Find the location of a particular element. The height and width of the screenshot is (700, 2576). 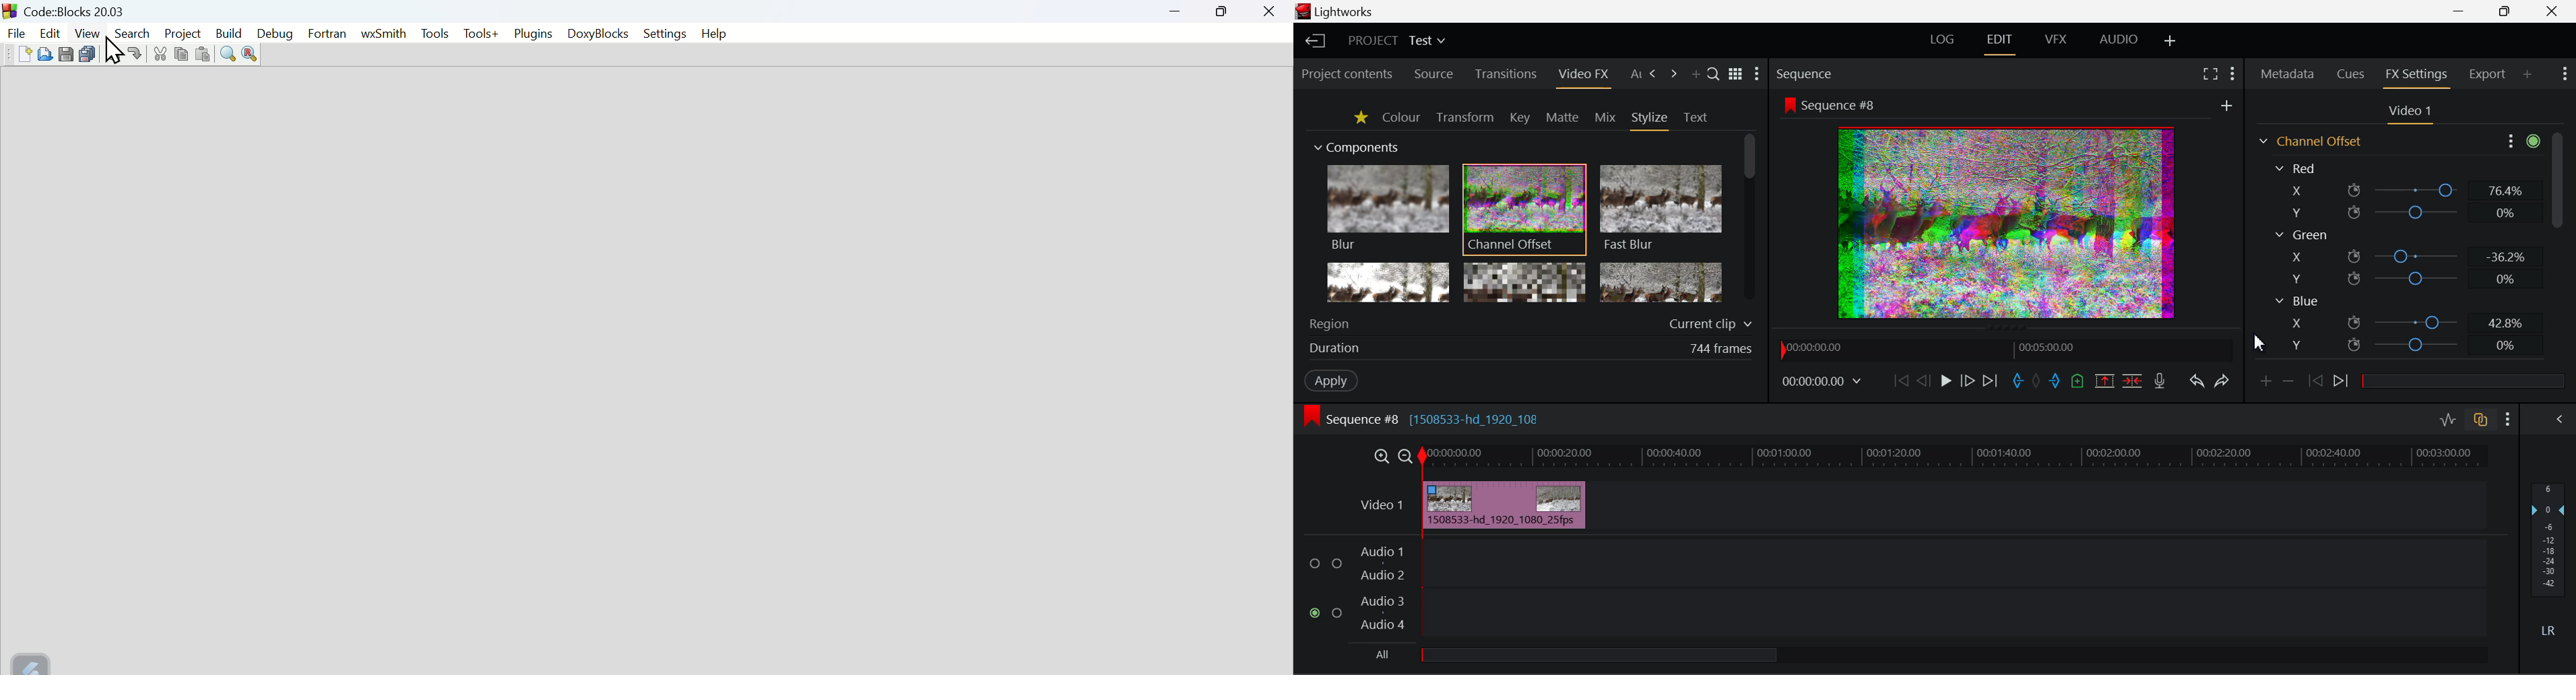

AUDIO Layout is located at coordinates (2121, 42).